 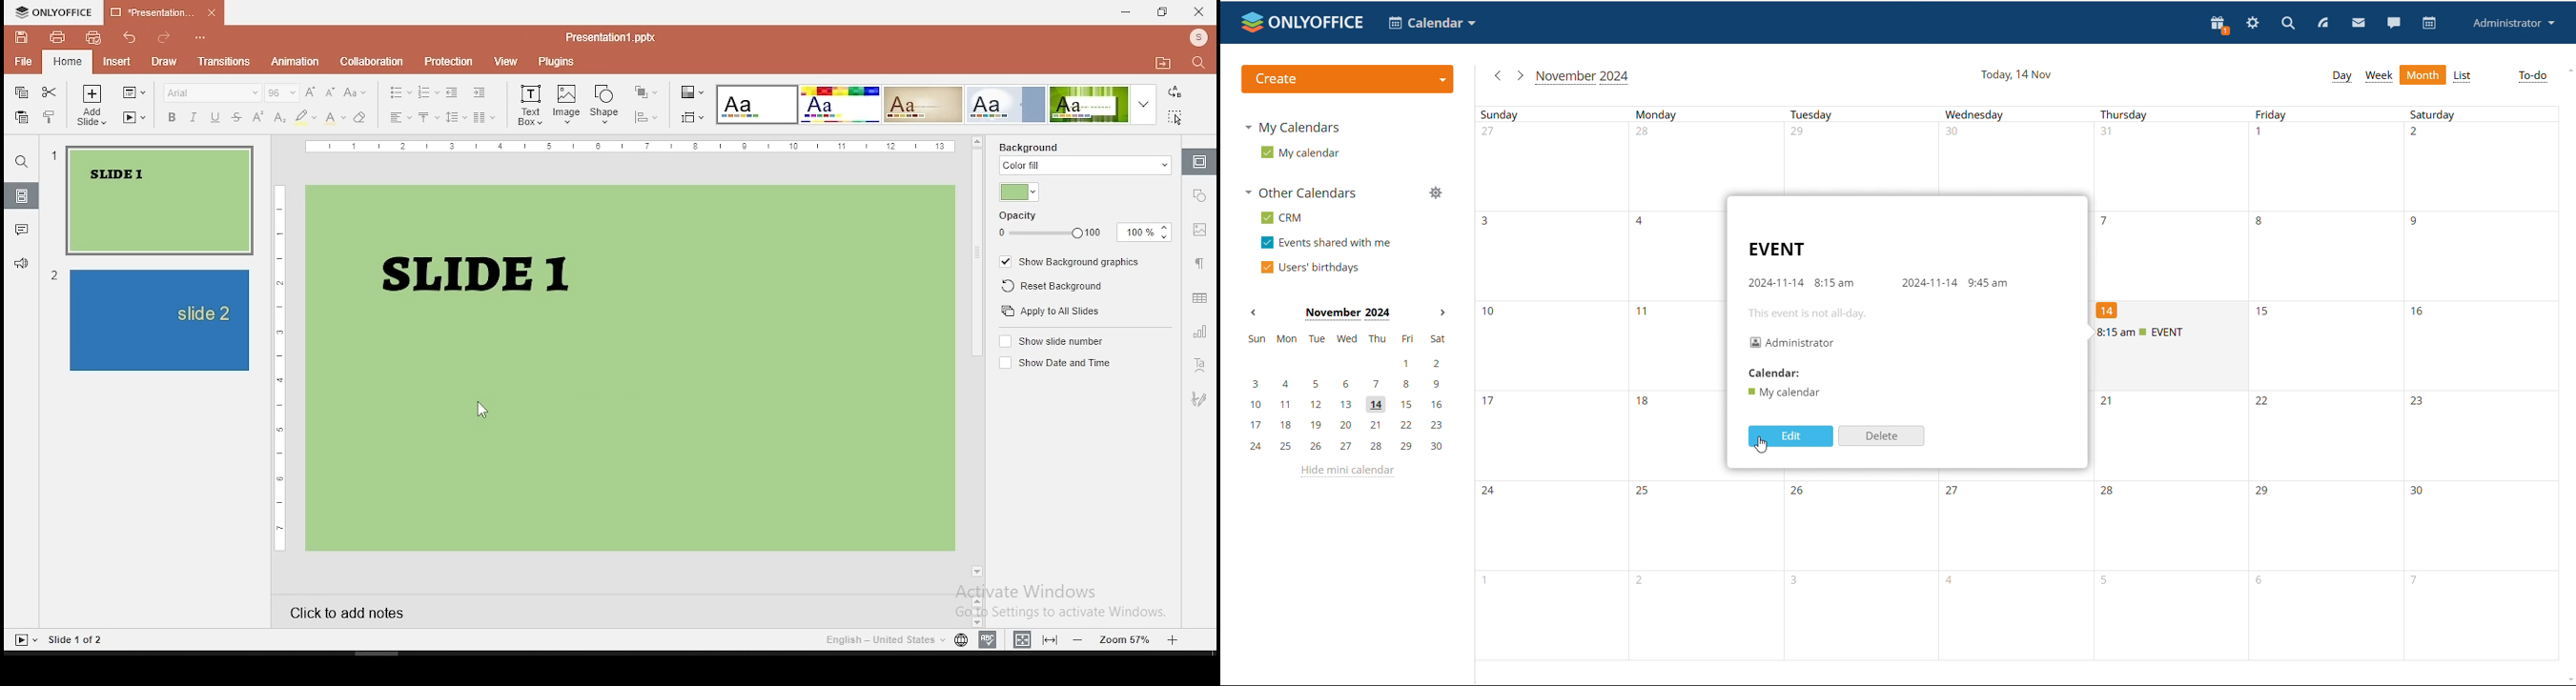 What do you see at coordinates (647, 117) in the screenshot?
I see `align shapes` at bounding box center [647, 117].